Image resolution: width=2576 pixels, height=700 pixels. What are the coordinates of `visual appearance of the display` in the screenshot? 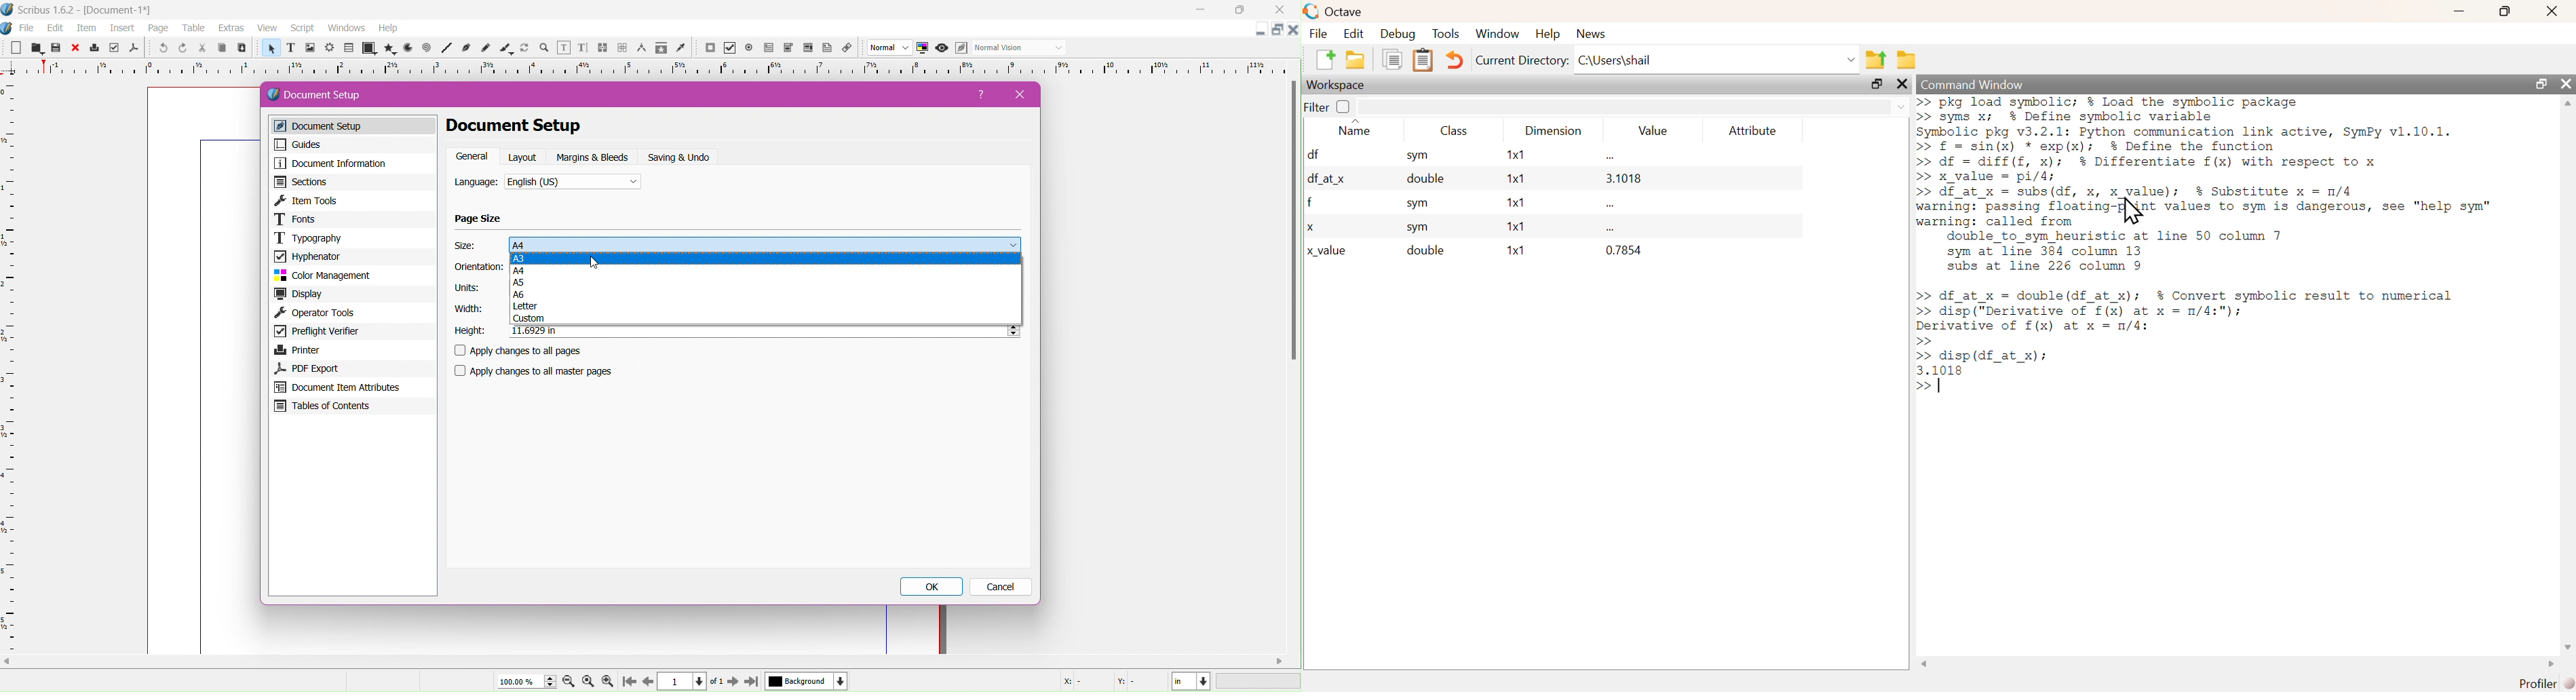 It's located at (1018, 48).